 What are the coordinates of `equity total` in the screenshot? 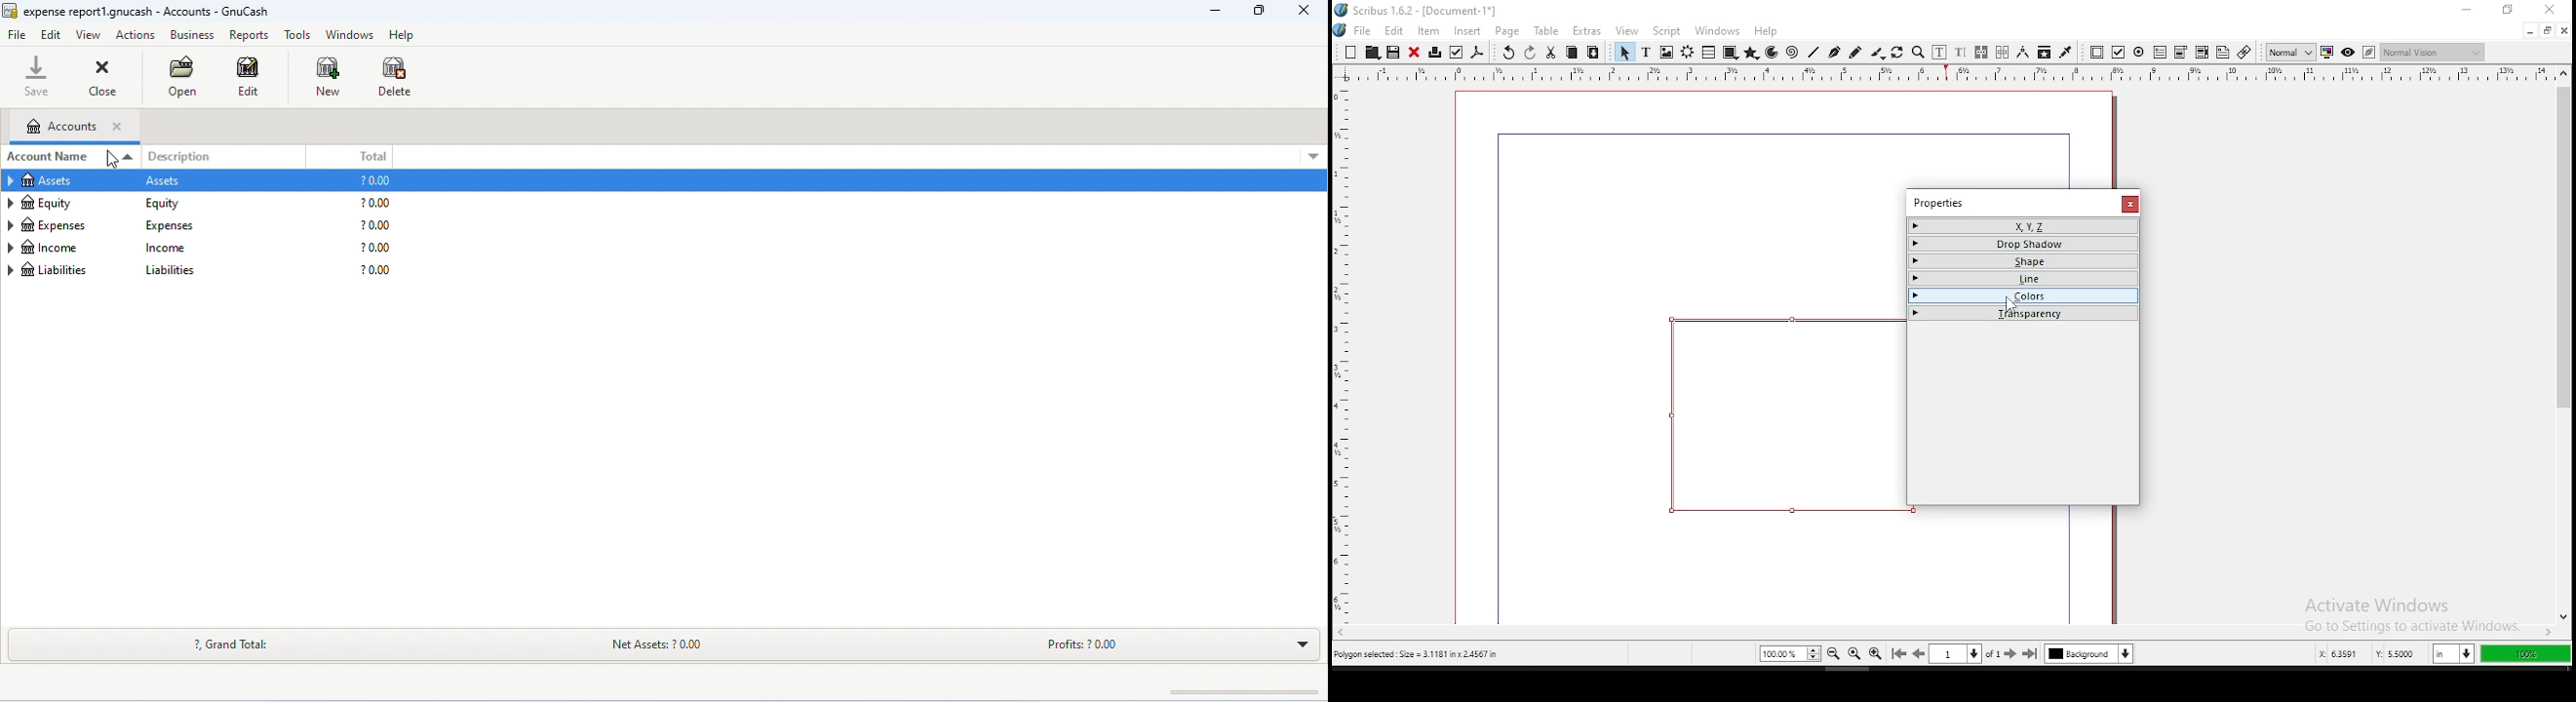 It's located at (378, 204).